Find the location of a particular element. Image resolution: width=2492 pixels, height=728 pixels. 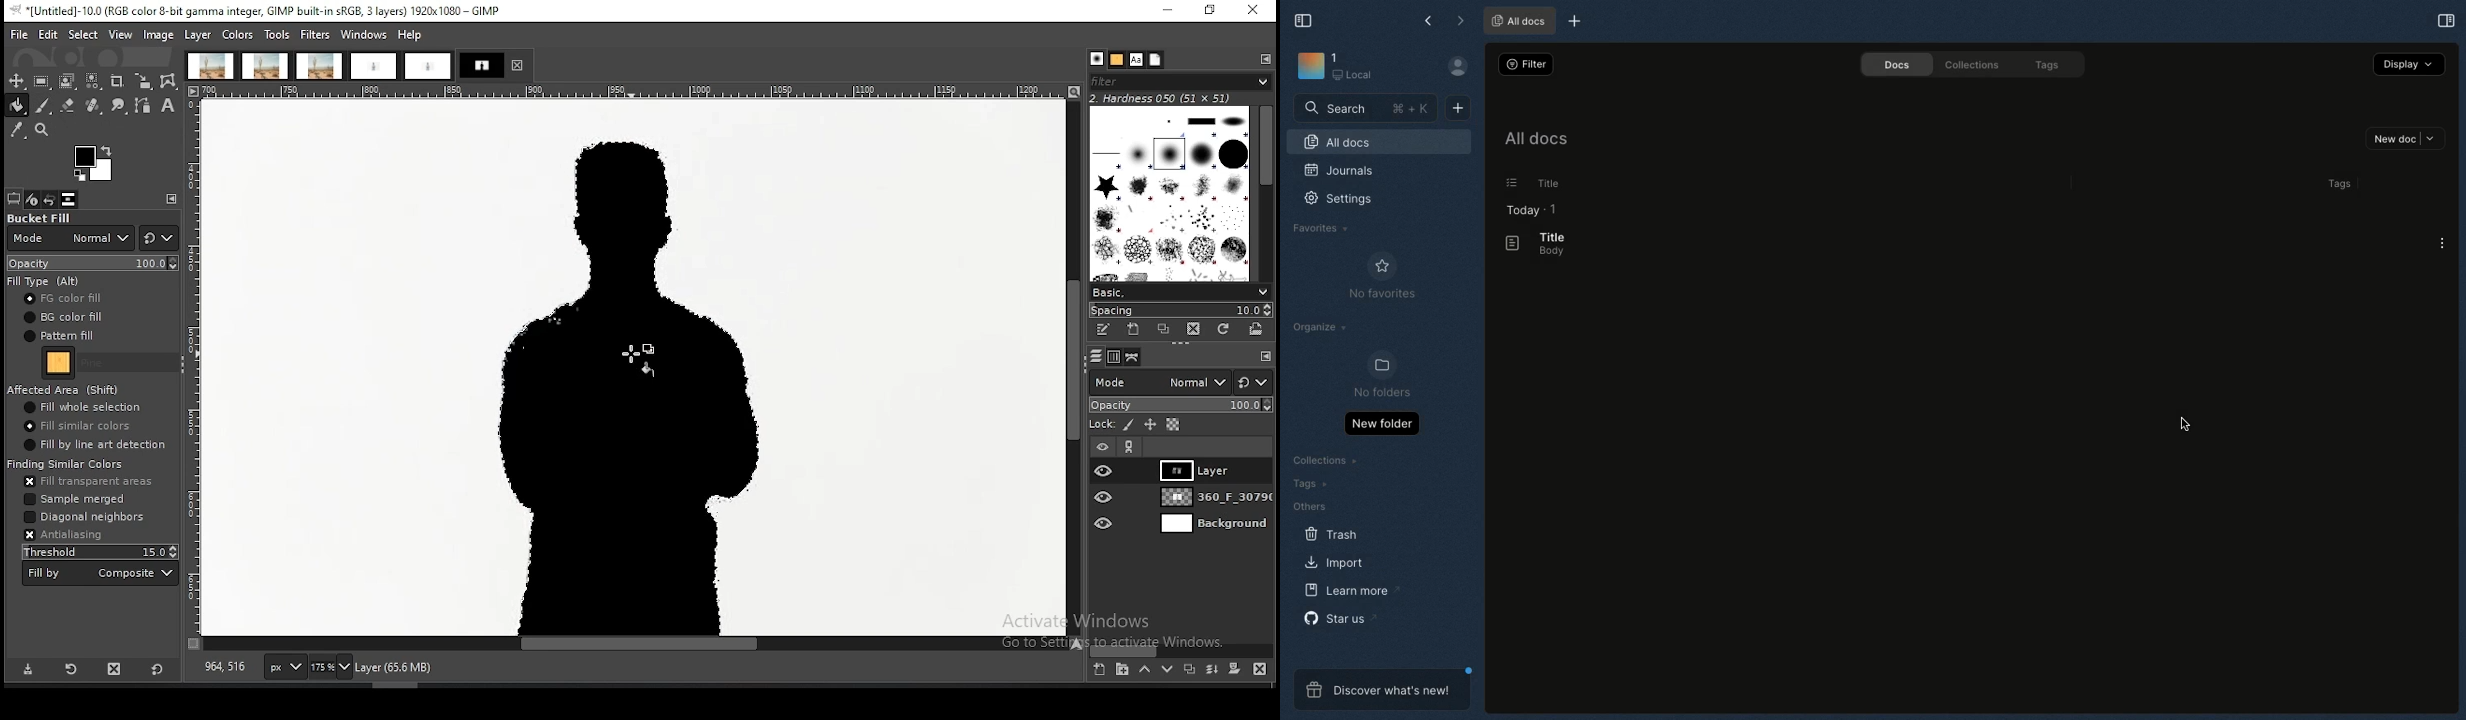

cage transform tool is located at coordinates (170, 81).